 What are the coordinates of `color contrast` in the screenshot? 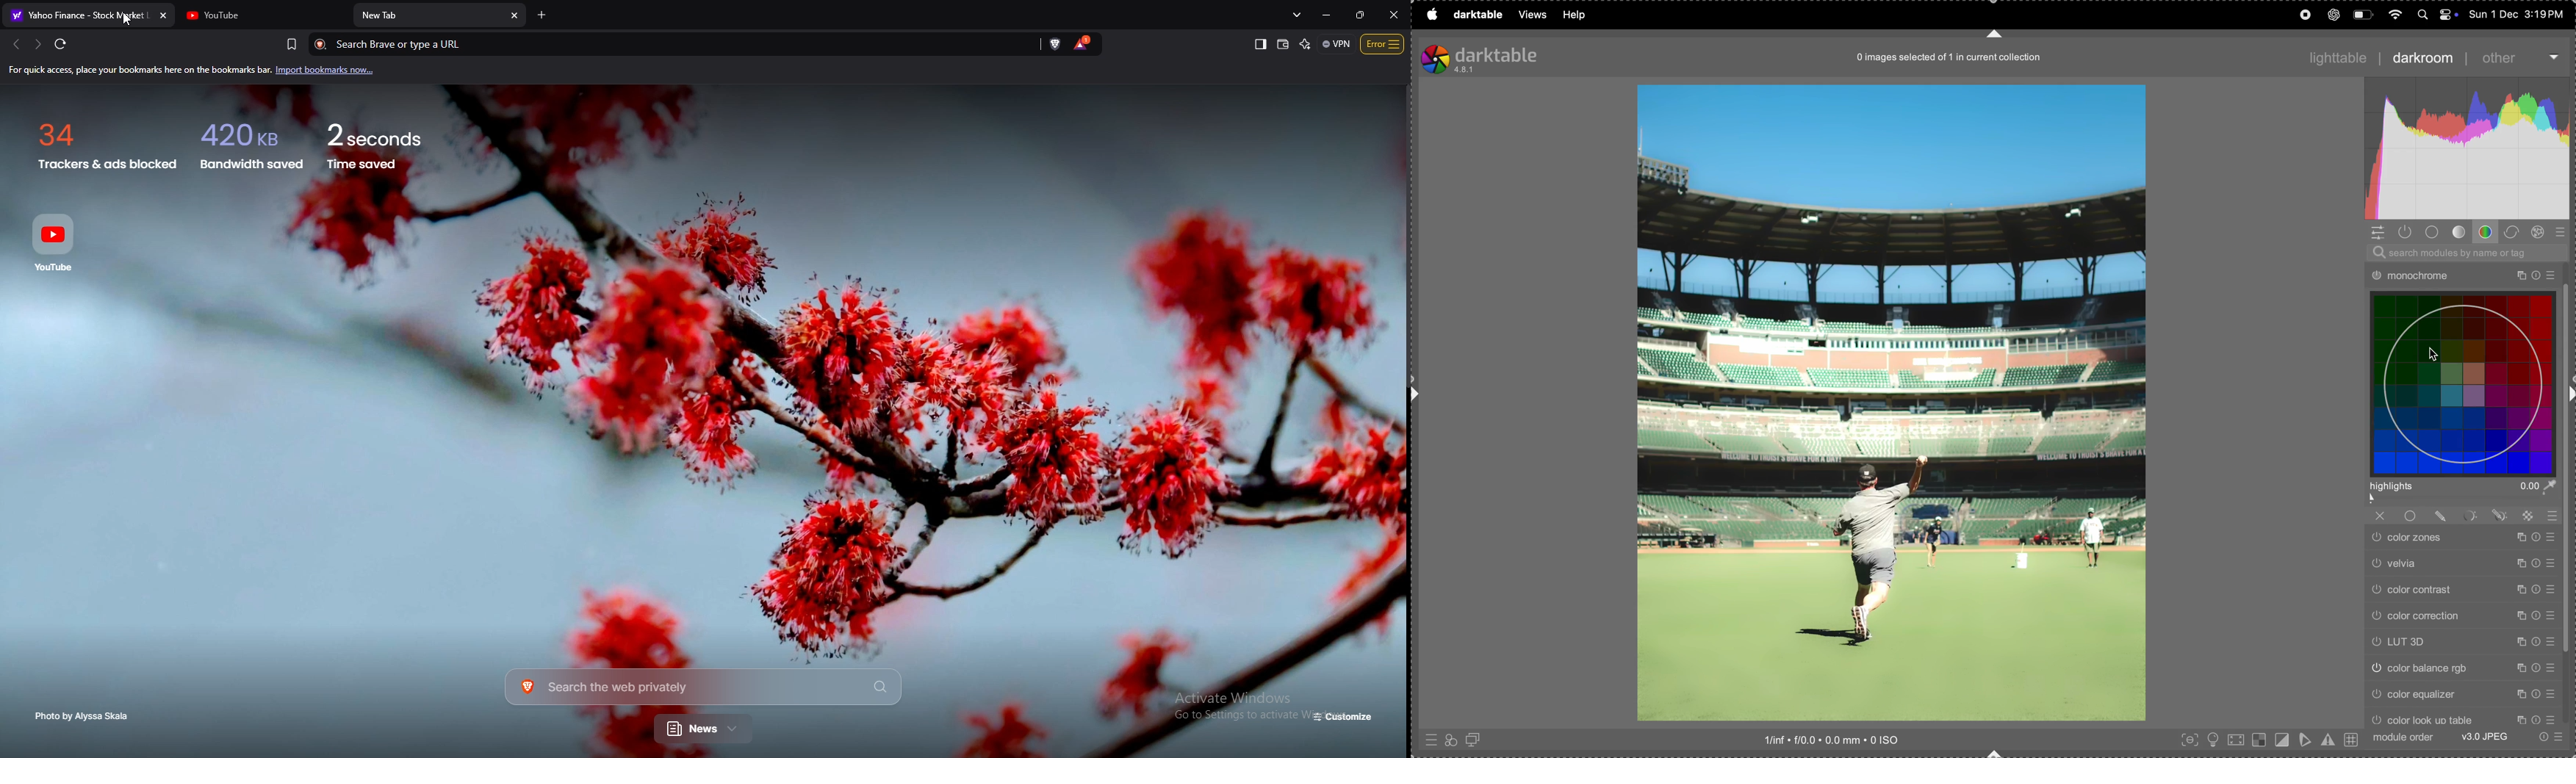 It's located at (2462, 591).